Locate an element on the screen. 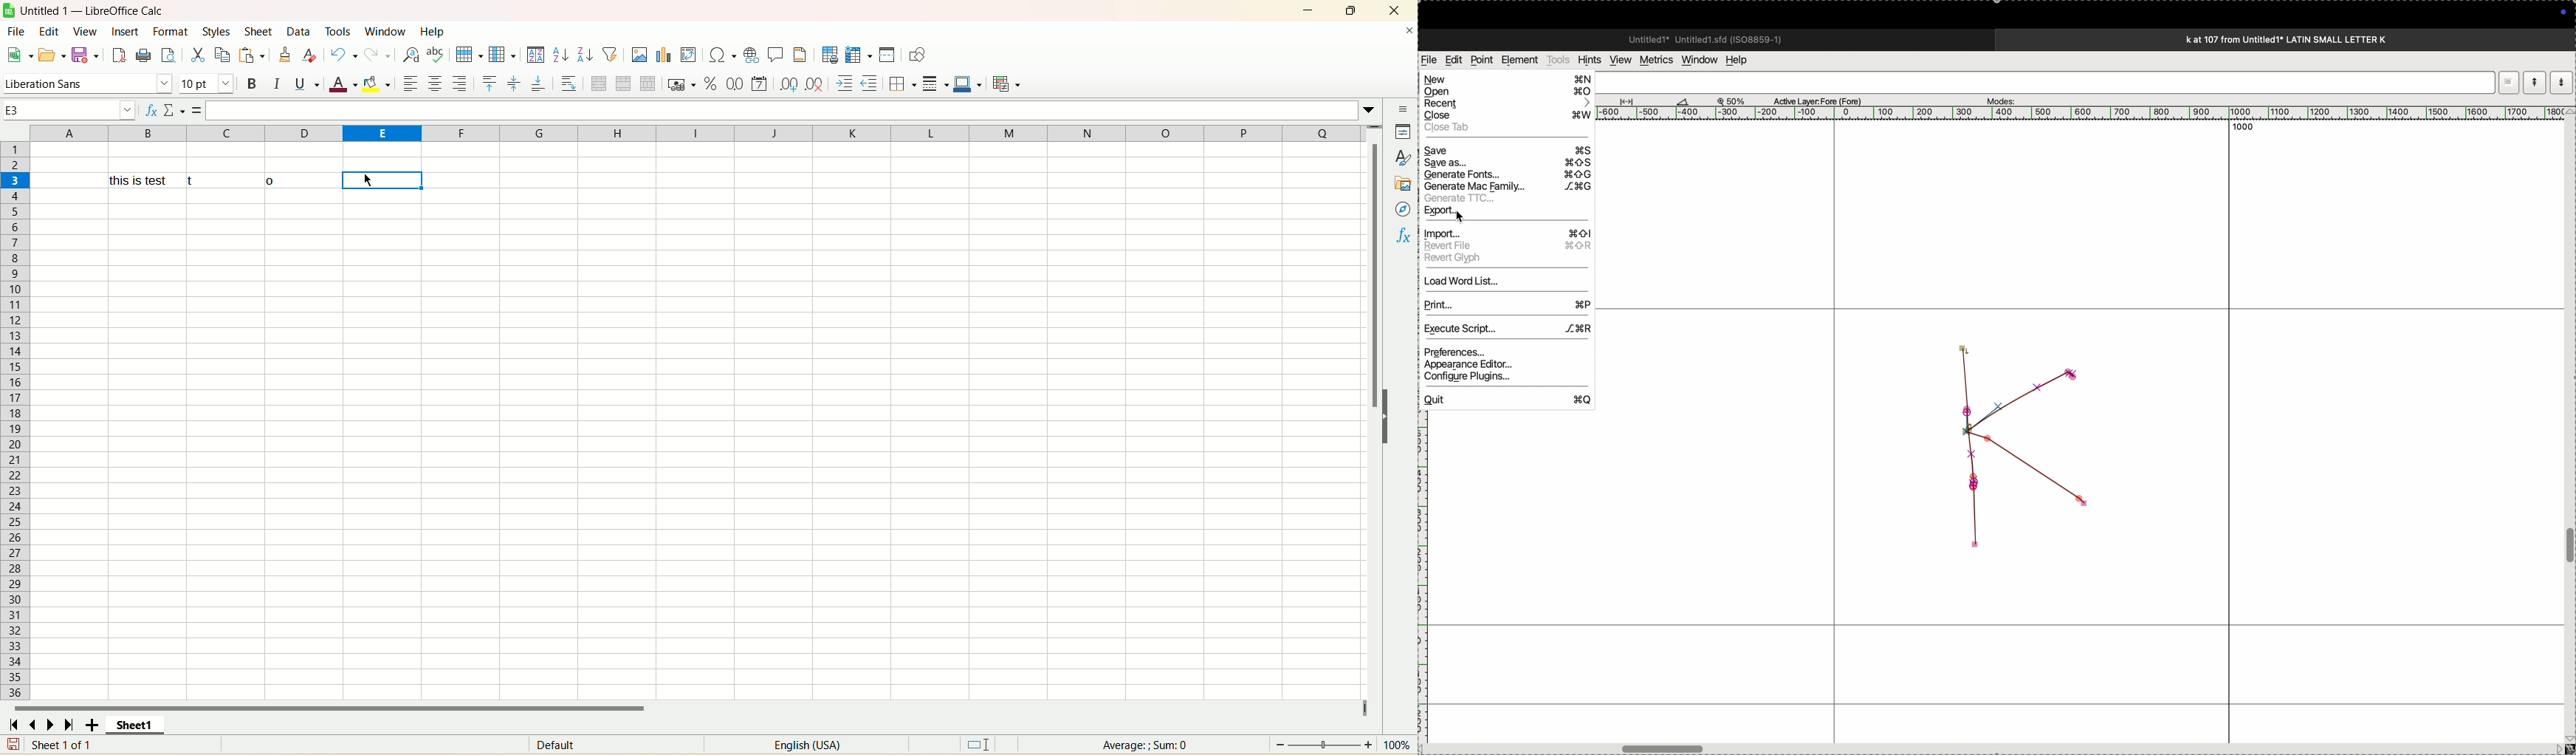  insert comment is located at coordinates (774, 55).